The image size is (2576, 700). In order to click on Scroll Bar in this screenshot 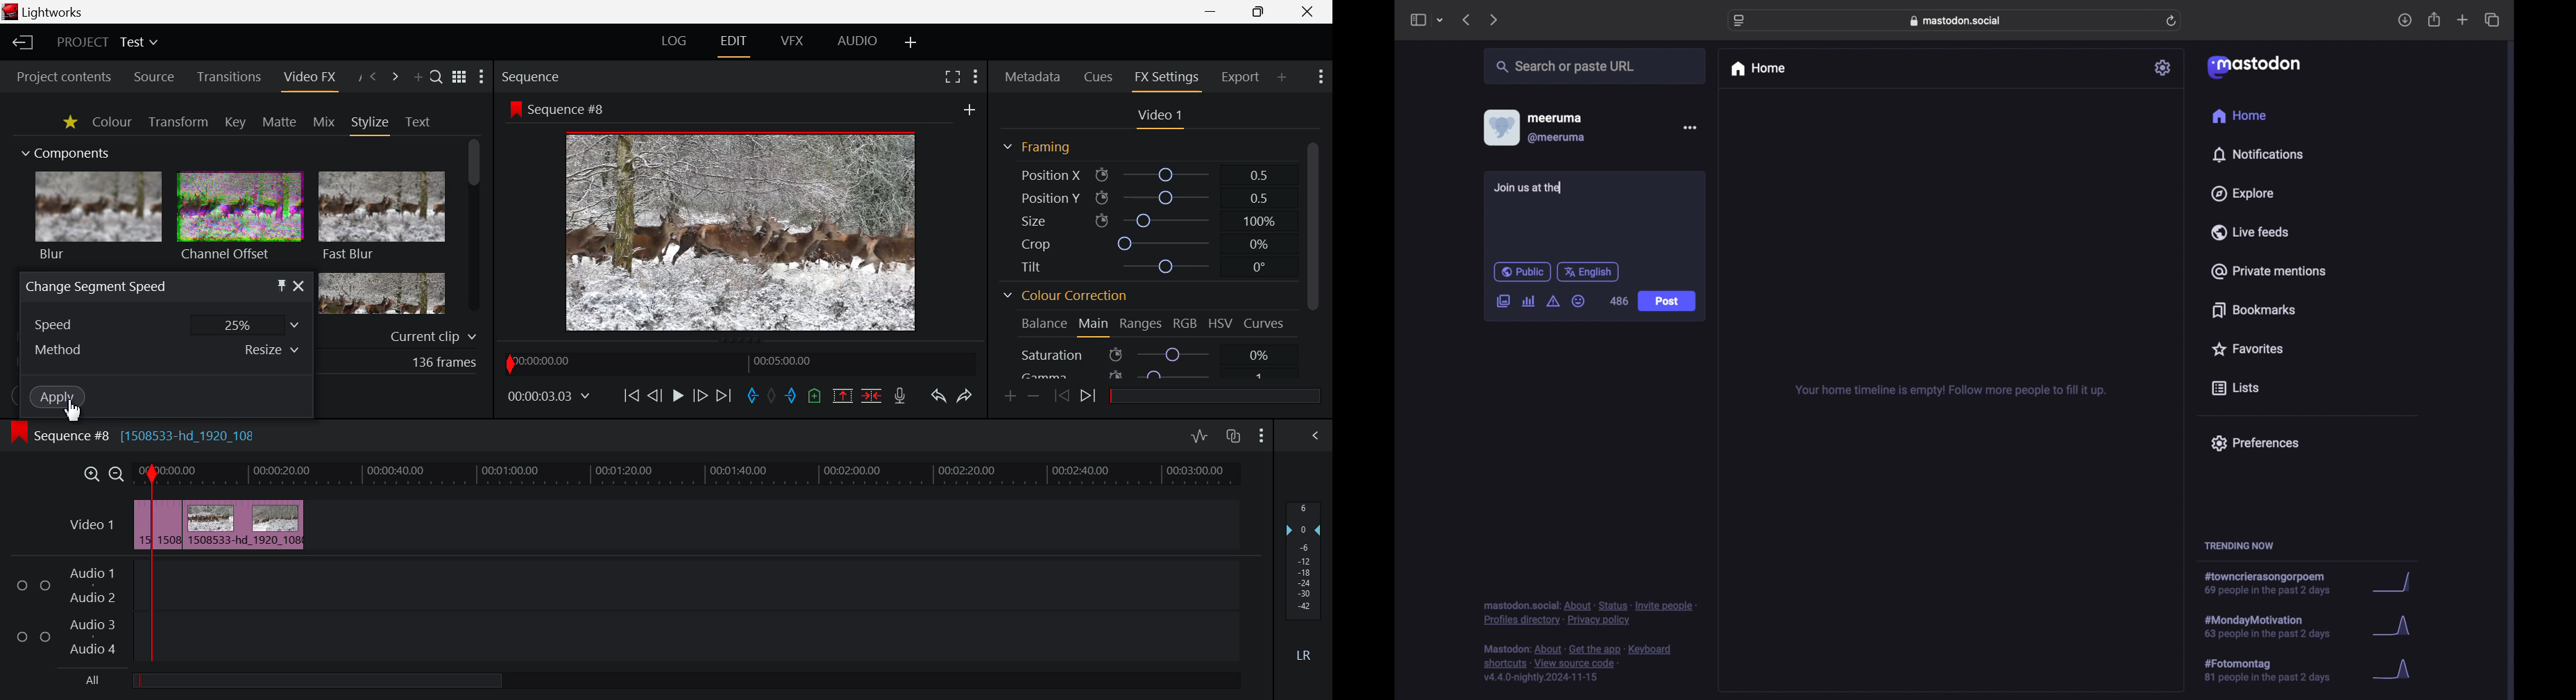, I will do `click(474, 228)`.